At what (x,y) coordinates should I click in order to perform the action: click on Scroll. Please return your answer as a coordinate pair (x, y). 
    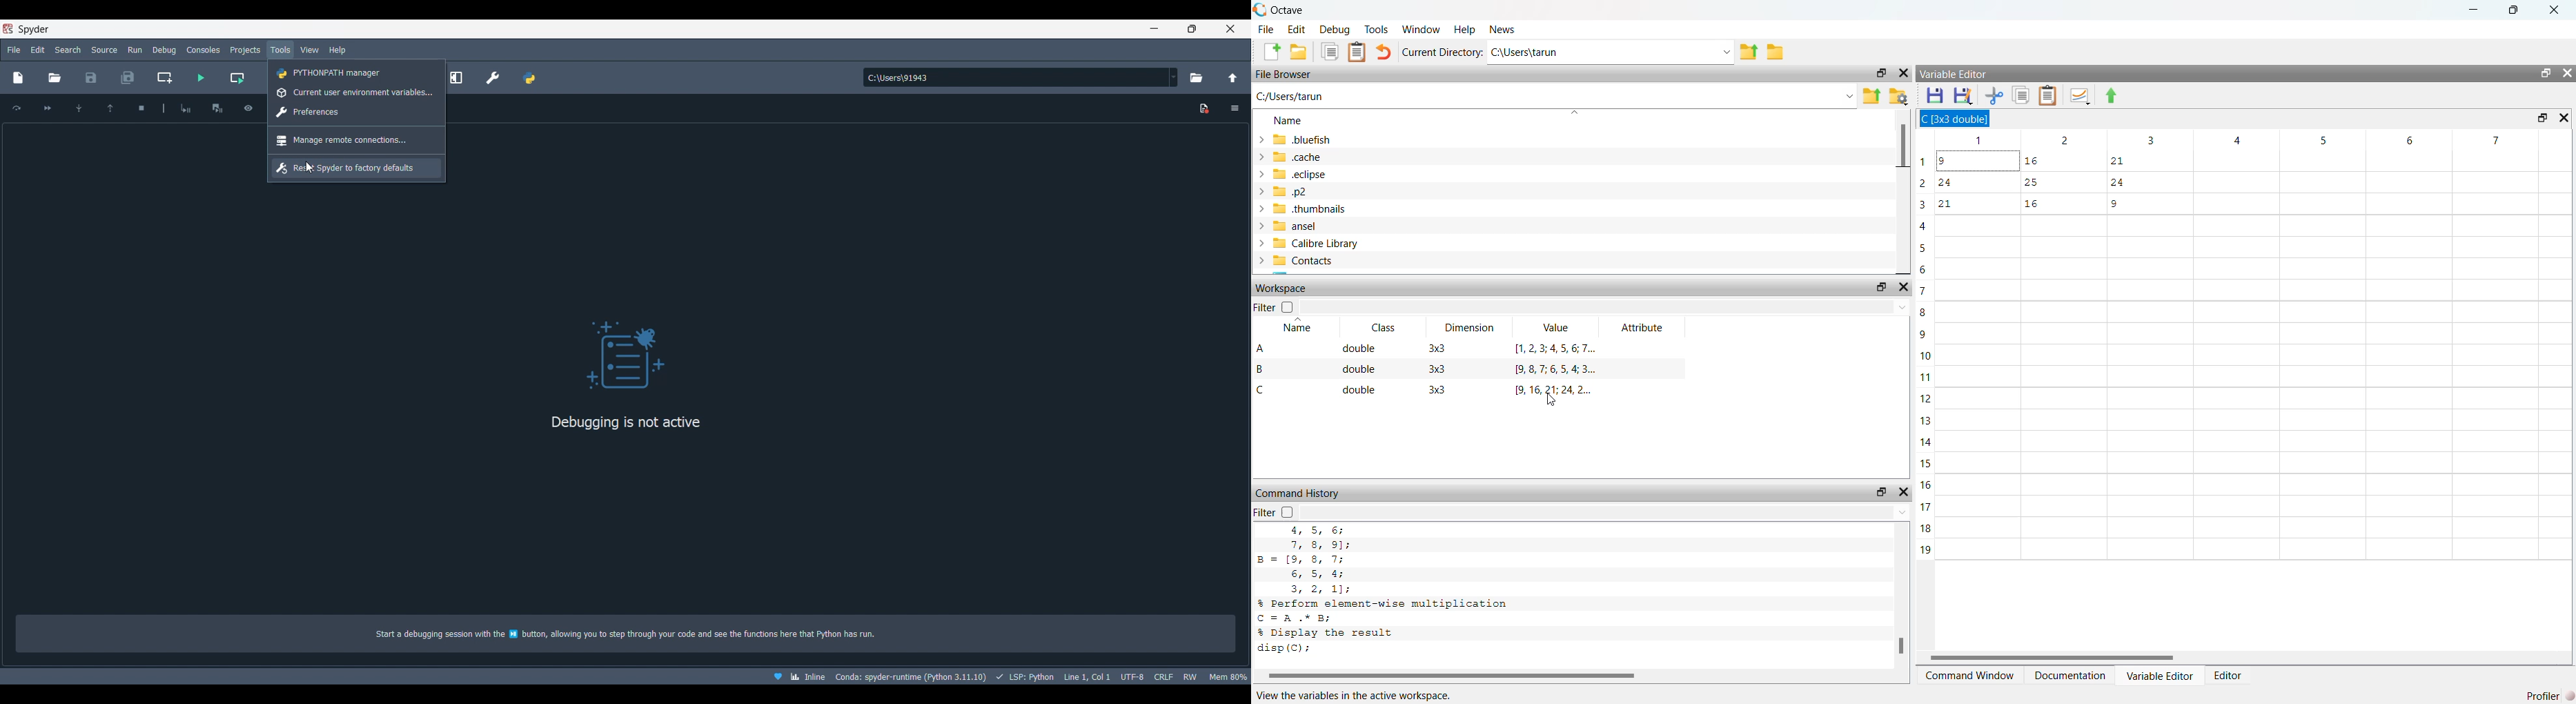
    Looking at the image, I should click on (2238, 658).